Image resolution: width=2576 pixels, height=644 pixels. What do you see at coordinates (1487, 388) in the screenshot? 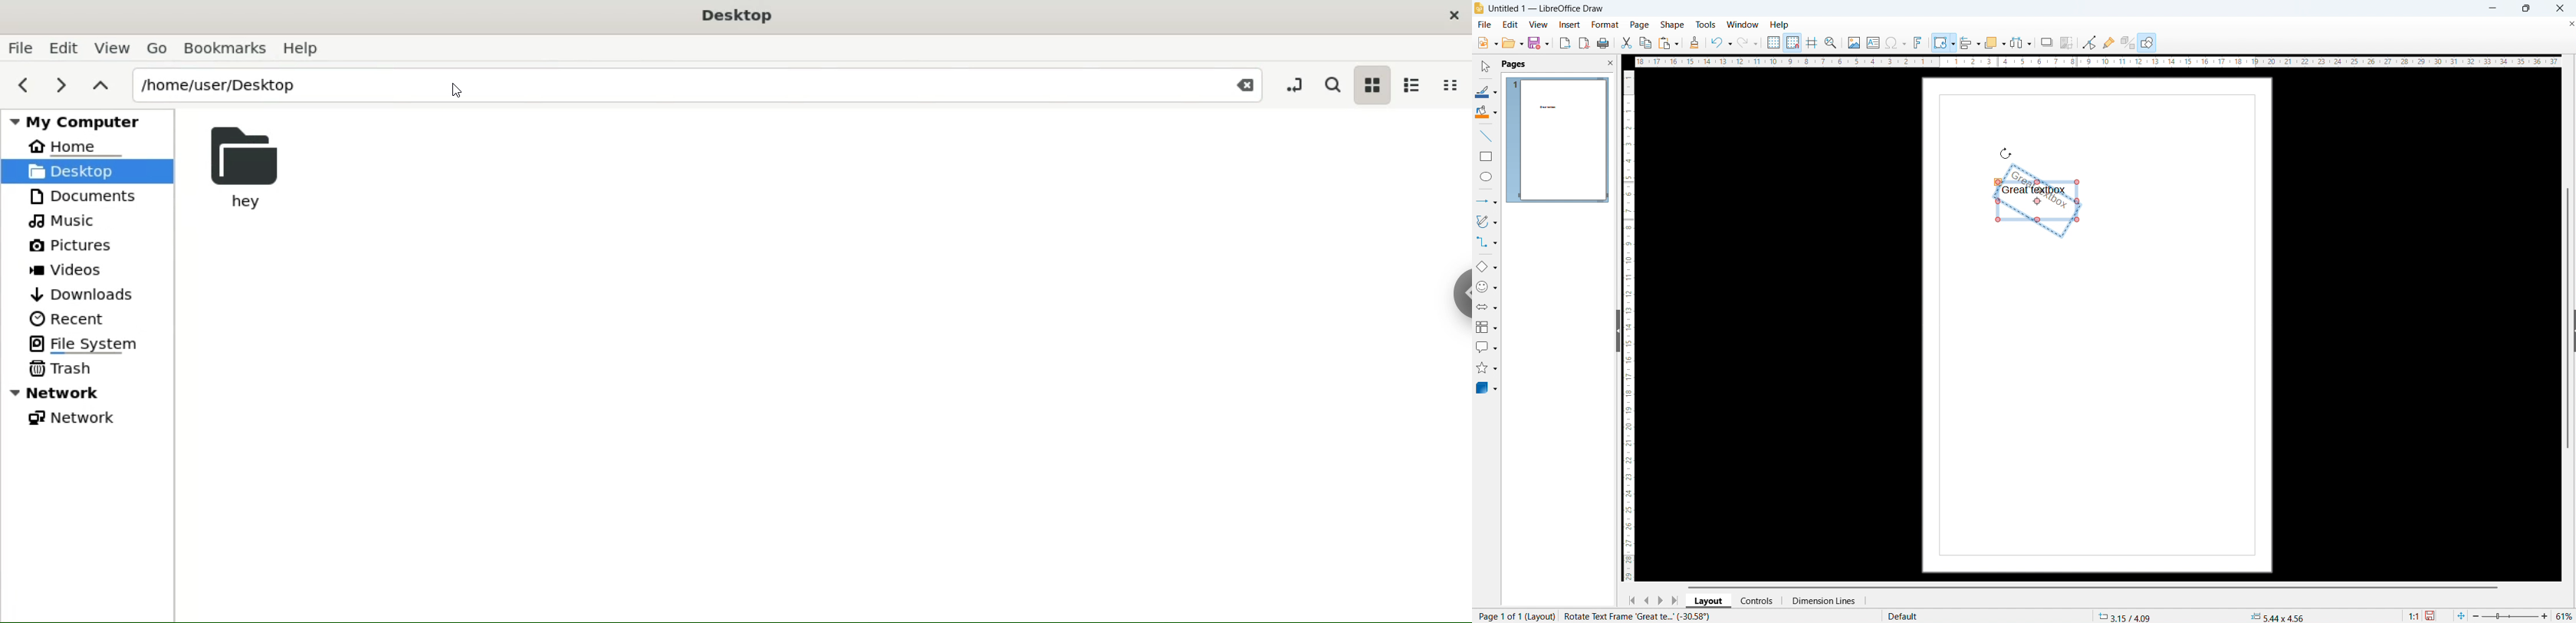
I see `3D objects` at bounding box center [1487, 388].